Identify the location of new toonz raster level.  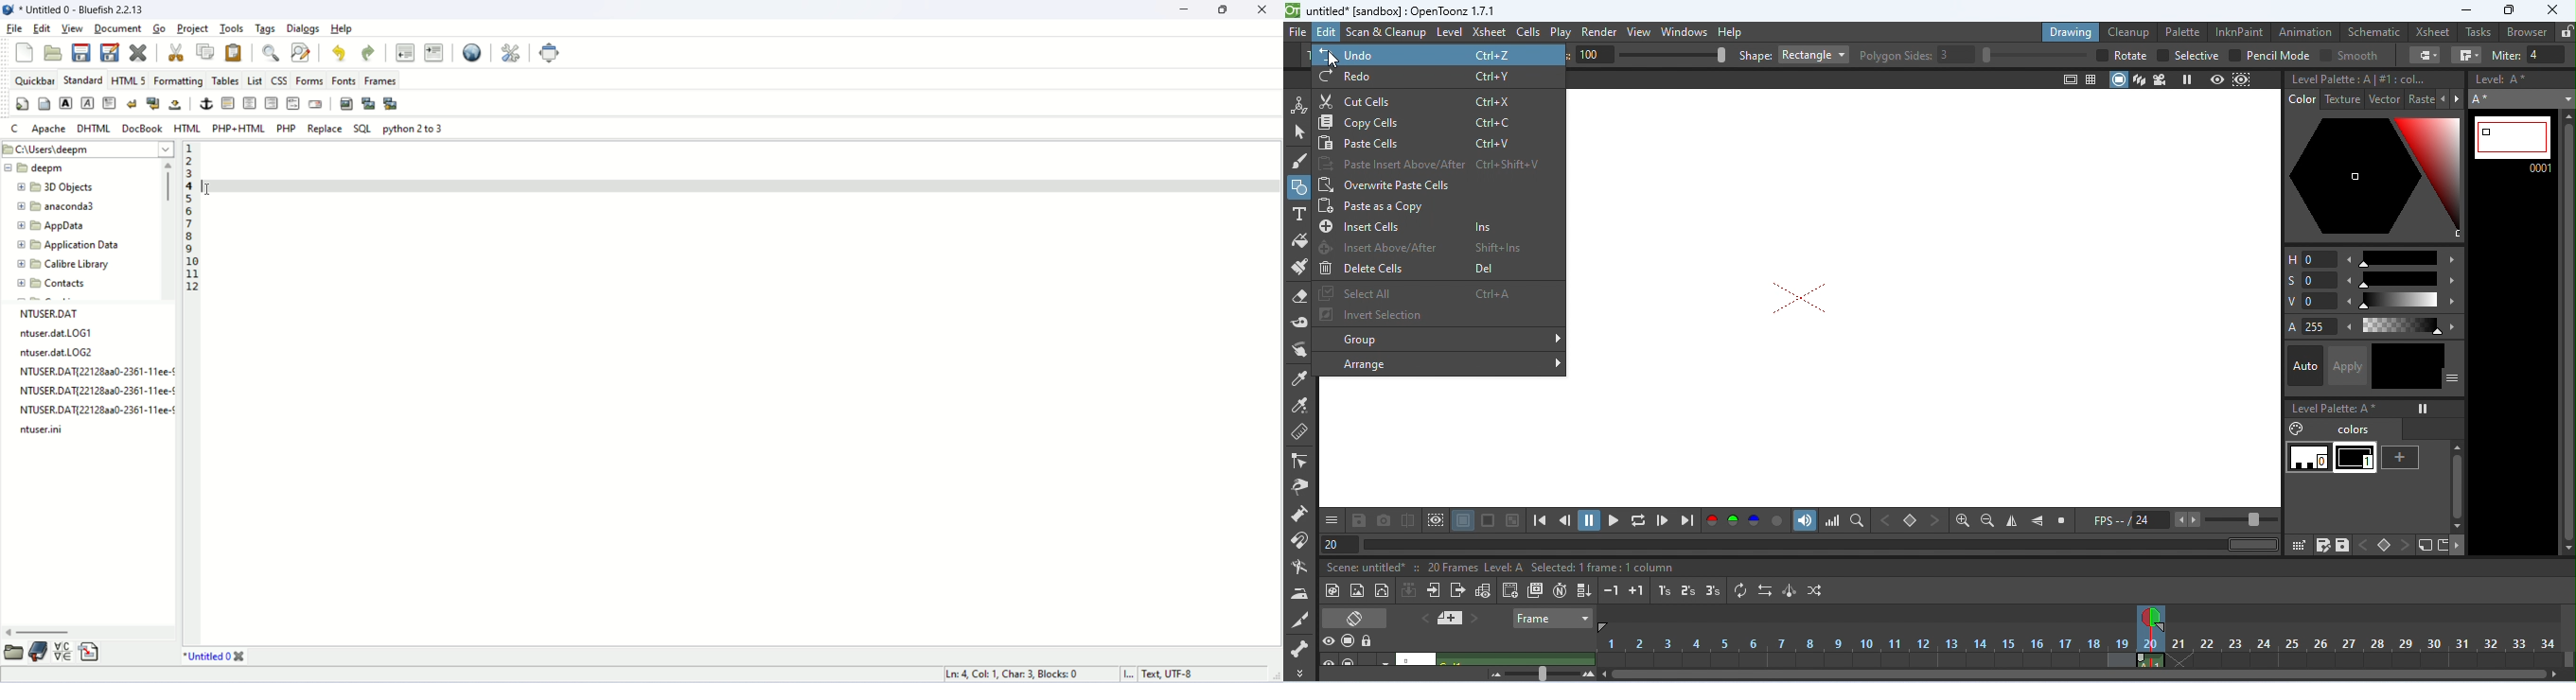
(1332, 589).